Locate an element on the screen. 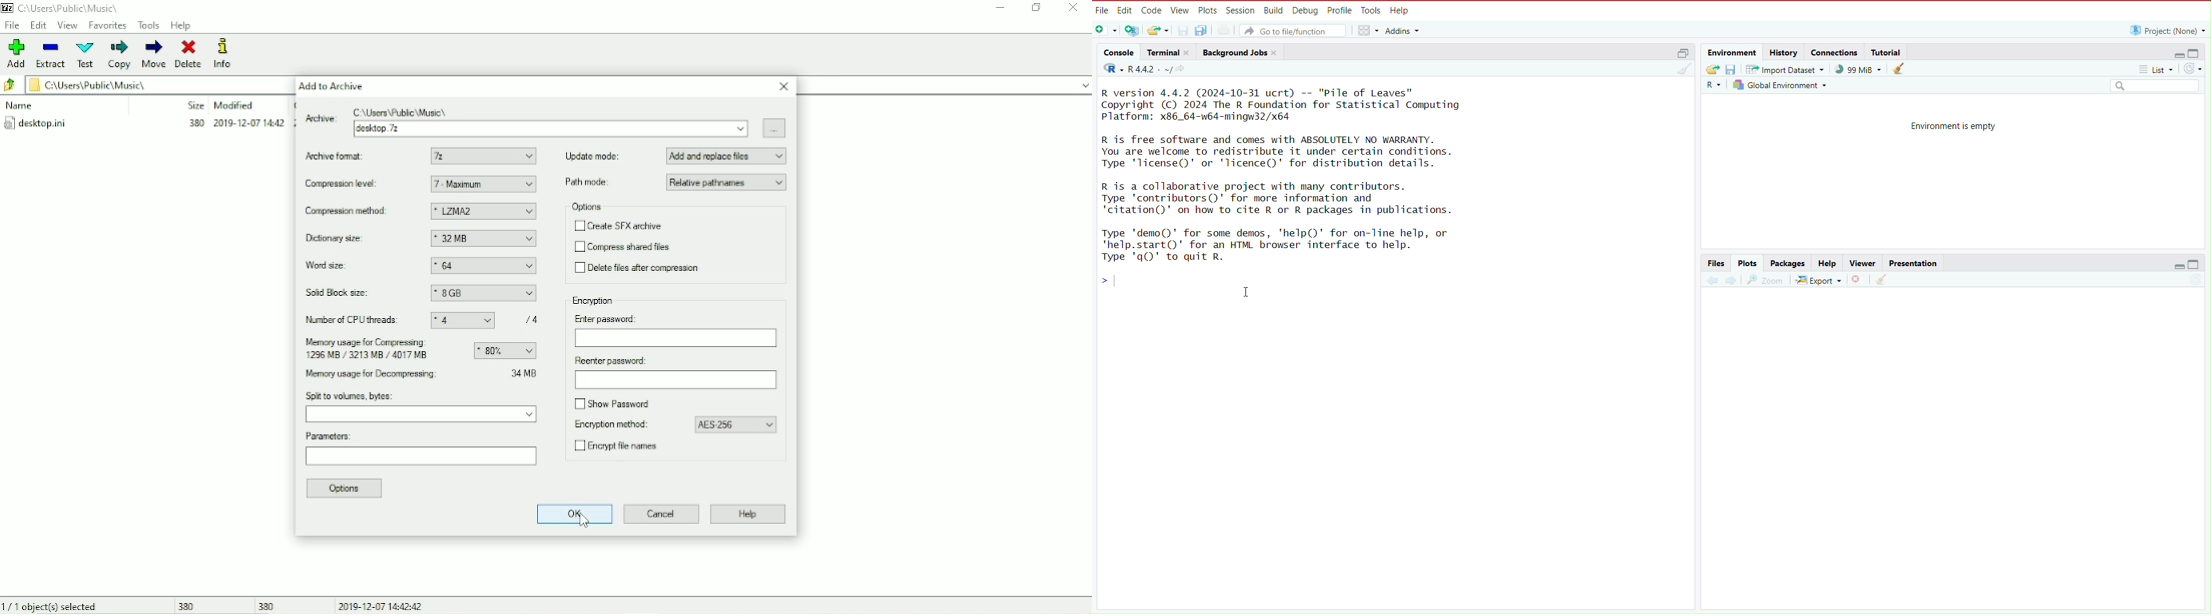 The width and height of the screenshot is (2212, 616). 1/1 object(s) selected is located at coordinates (53, 605).